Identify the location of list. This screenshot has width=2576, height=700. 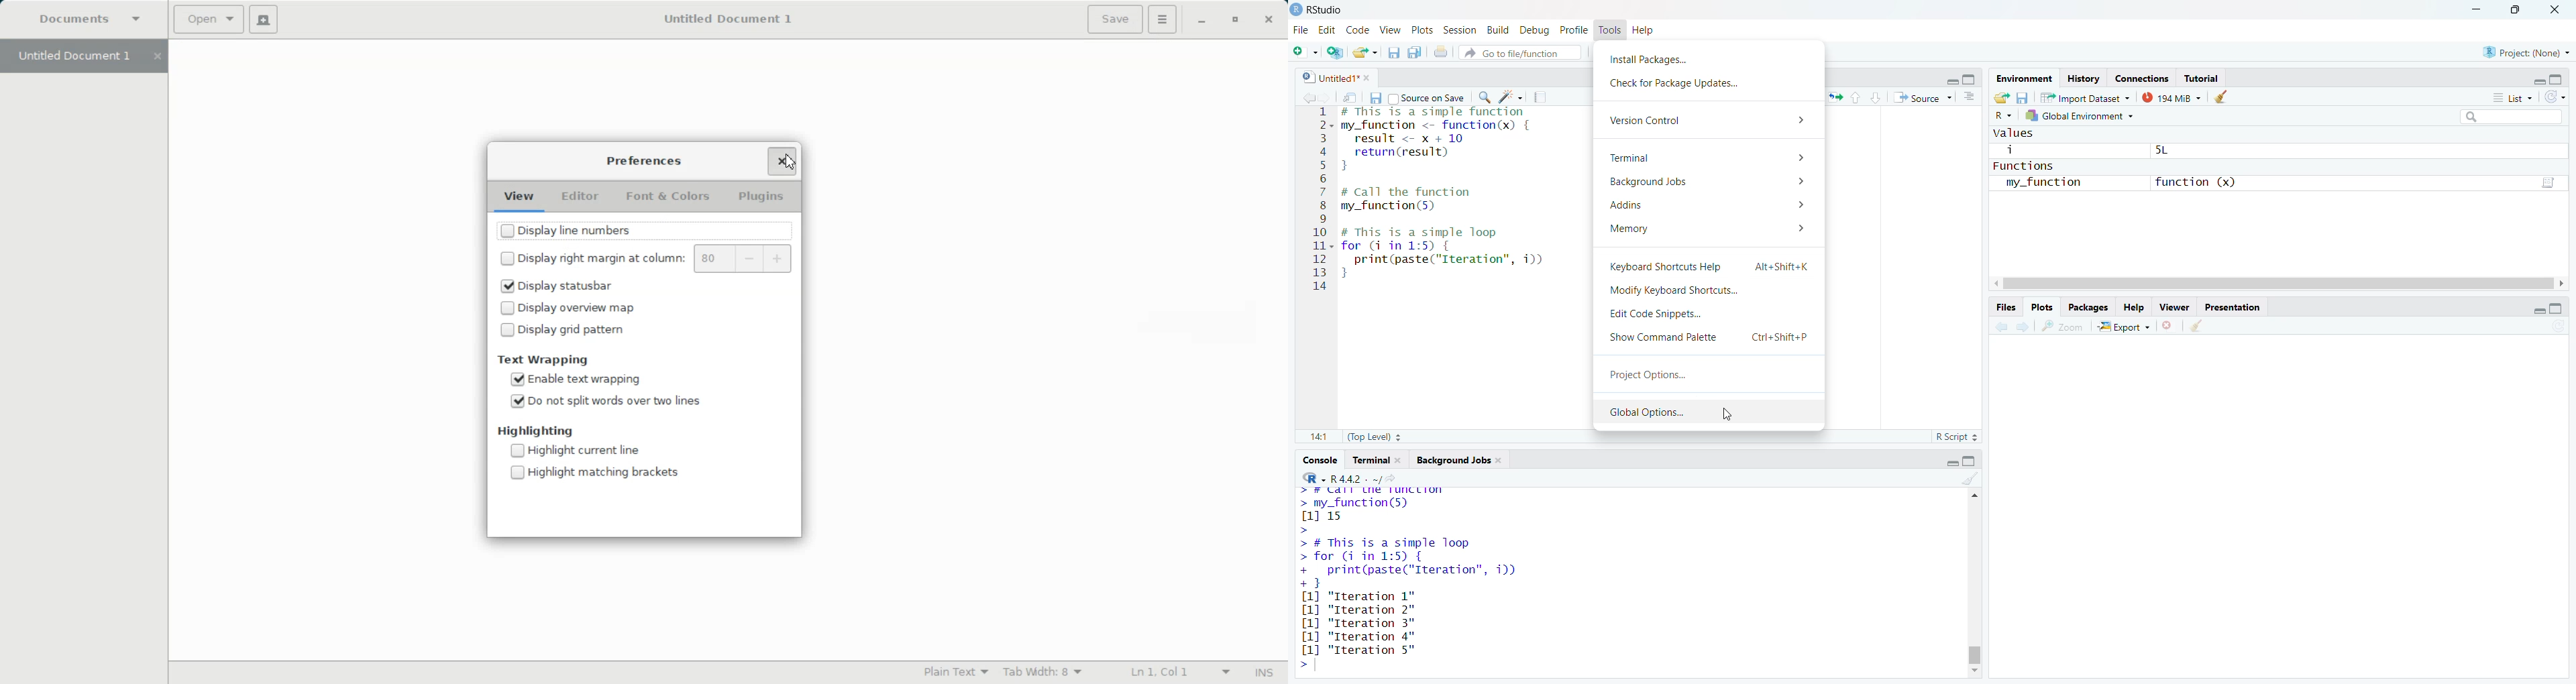
(2512, 100).